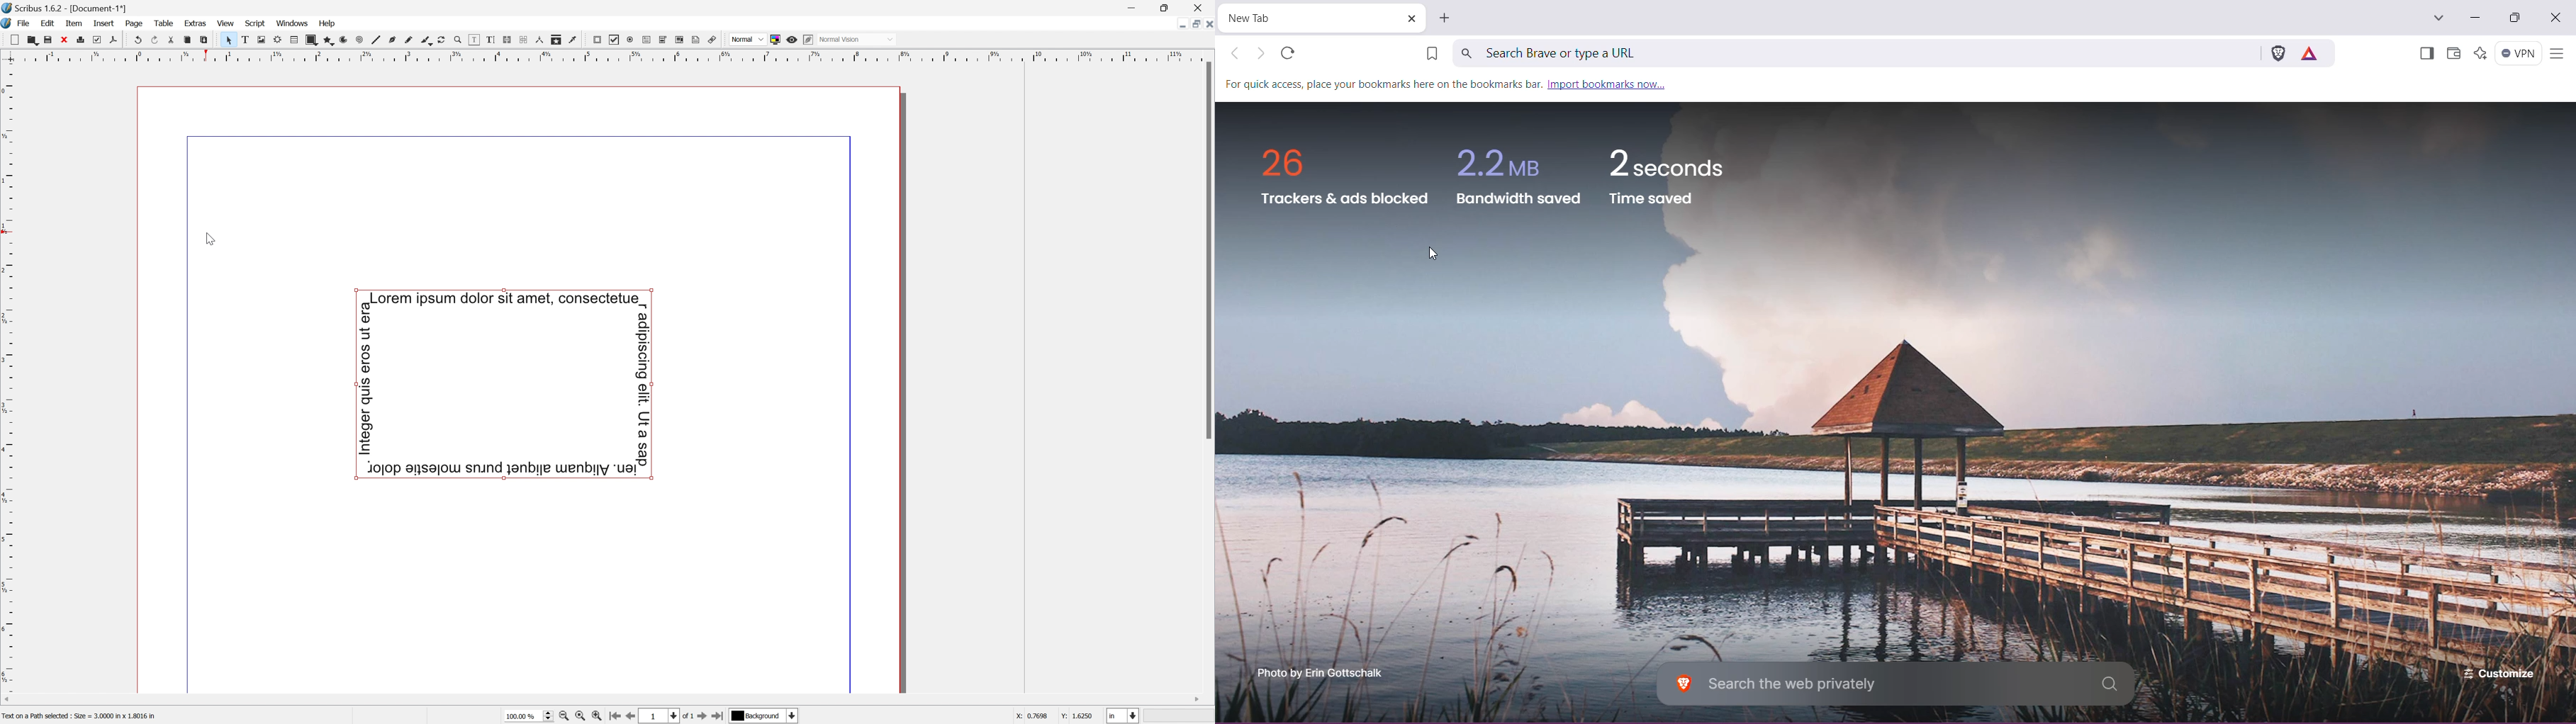 The width and height of the screenshot is (2576, 728). Describe the element at coordinates (328, 38) in the screenshot. I see `Polygon` at that location.